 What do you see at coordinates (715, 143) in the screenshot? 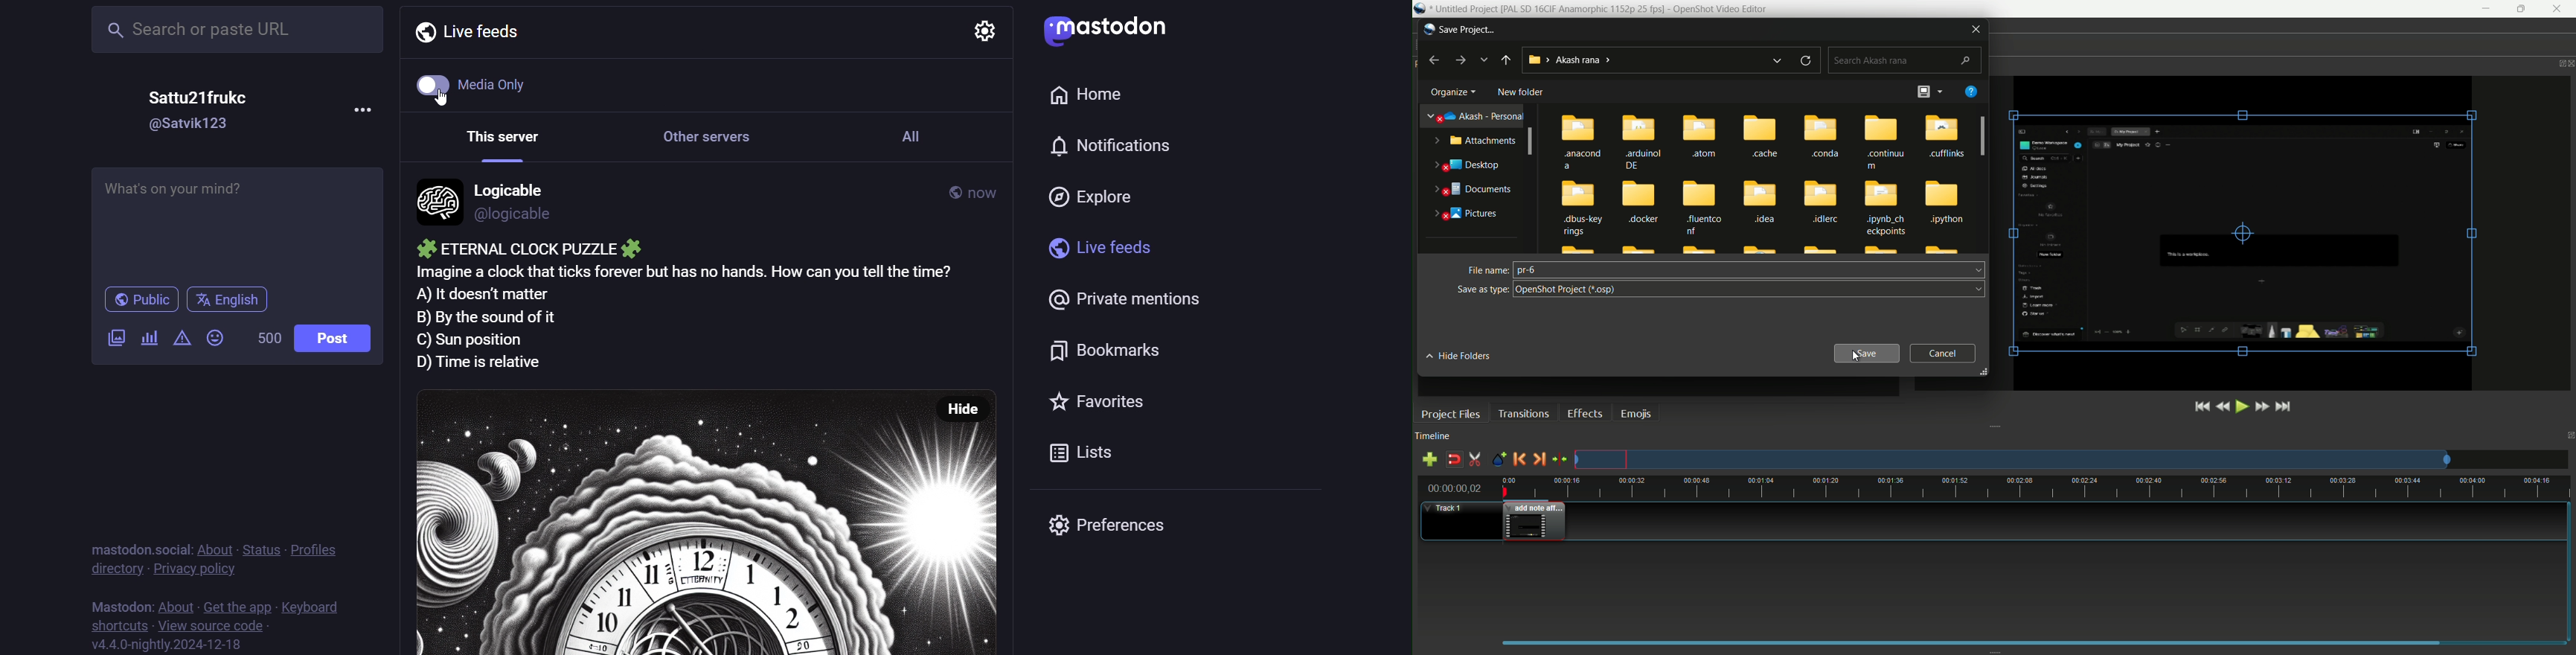
I see `other servers` at bounding box center [715, 143].